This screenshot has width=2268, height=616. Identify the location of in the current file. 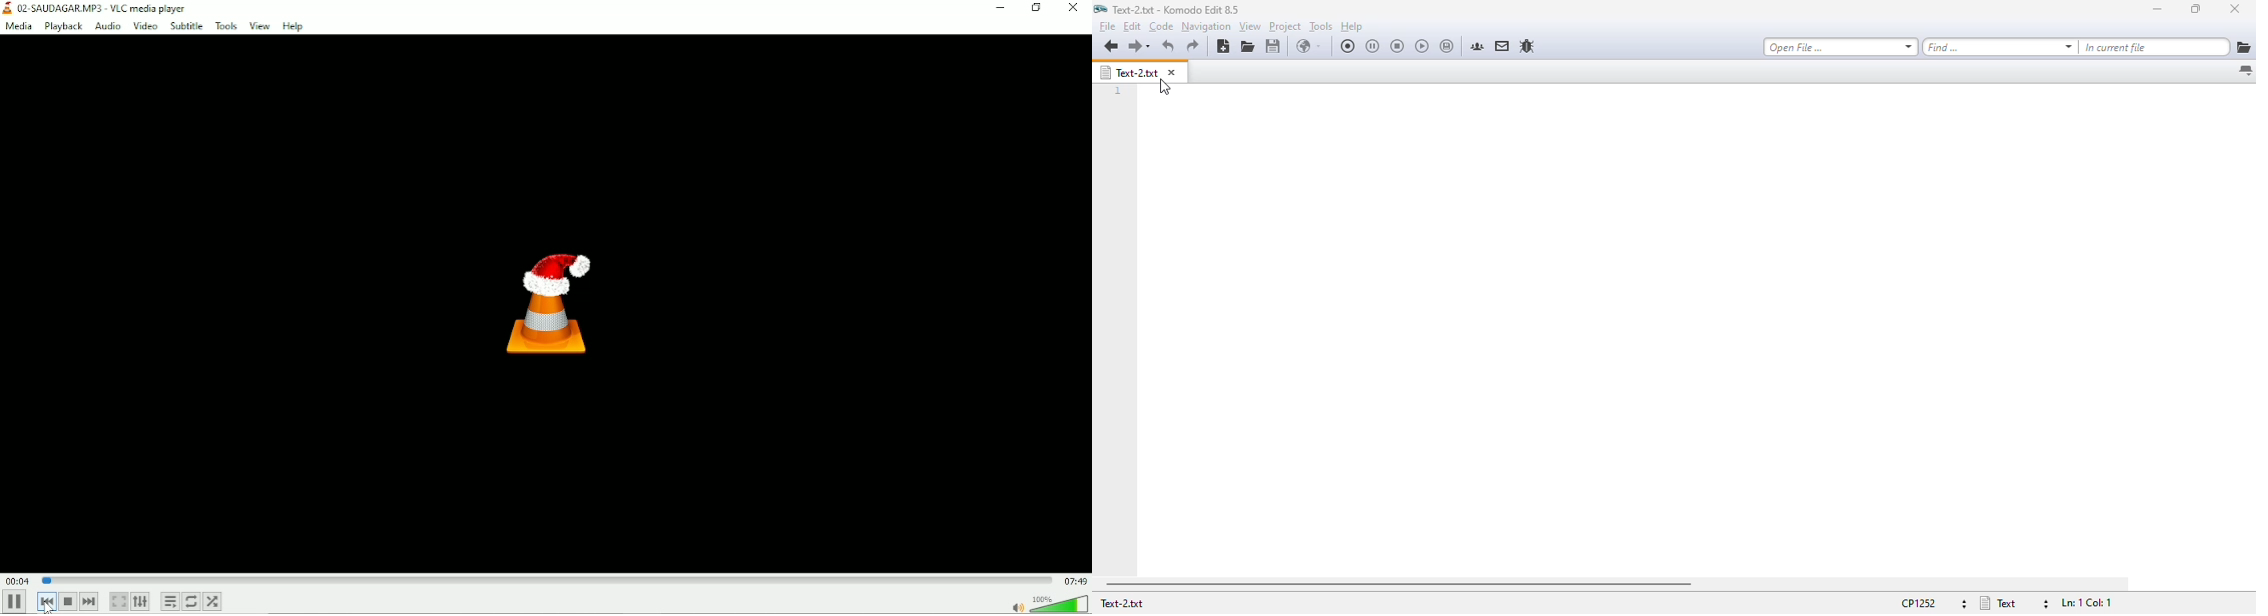
(2156, 46).